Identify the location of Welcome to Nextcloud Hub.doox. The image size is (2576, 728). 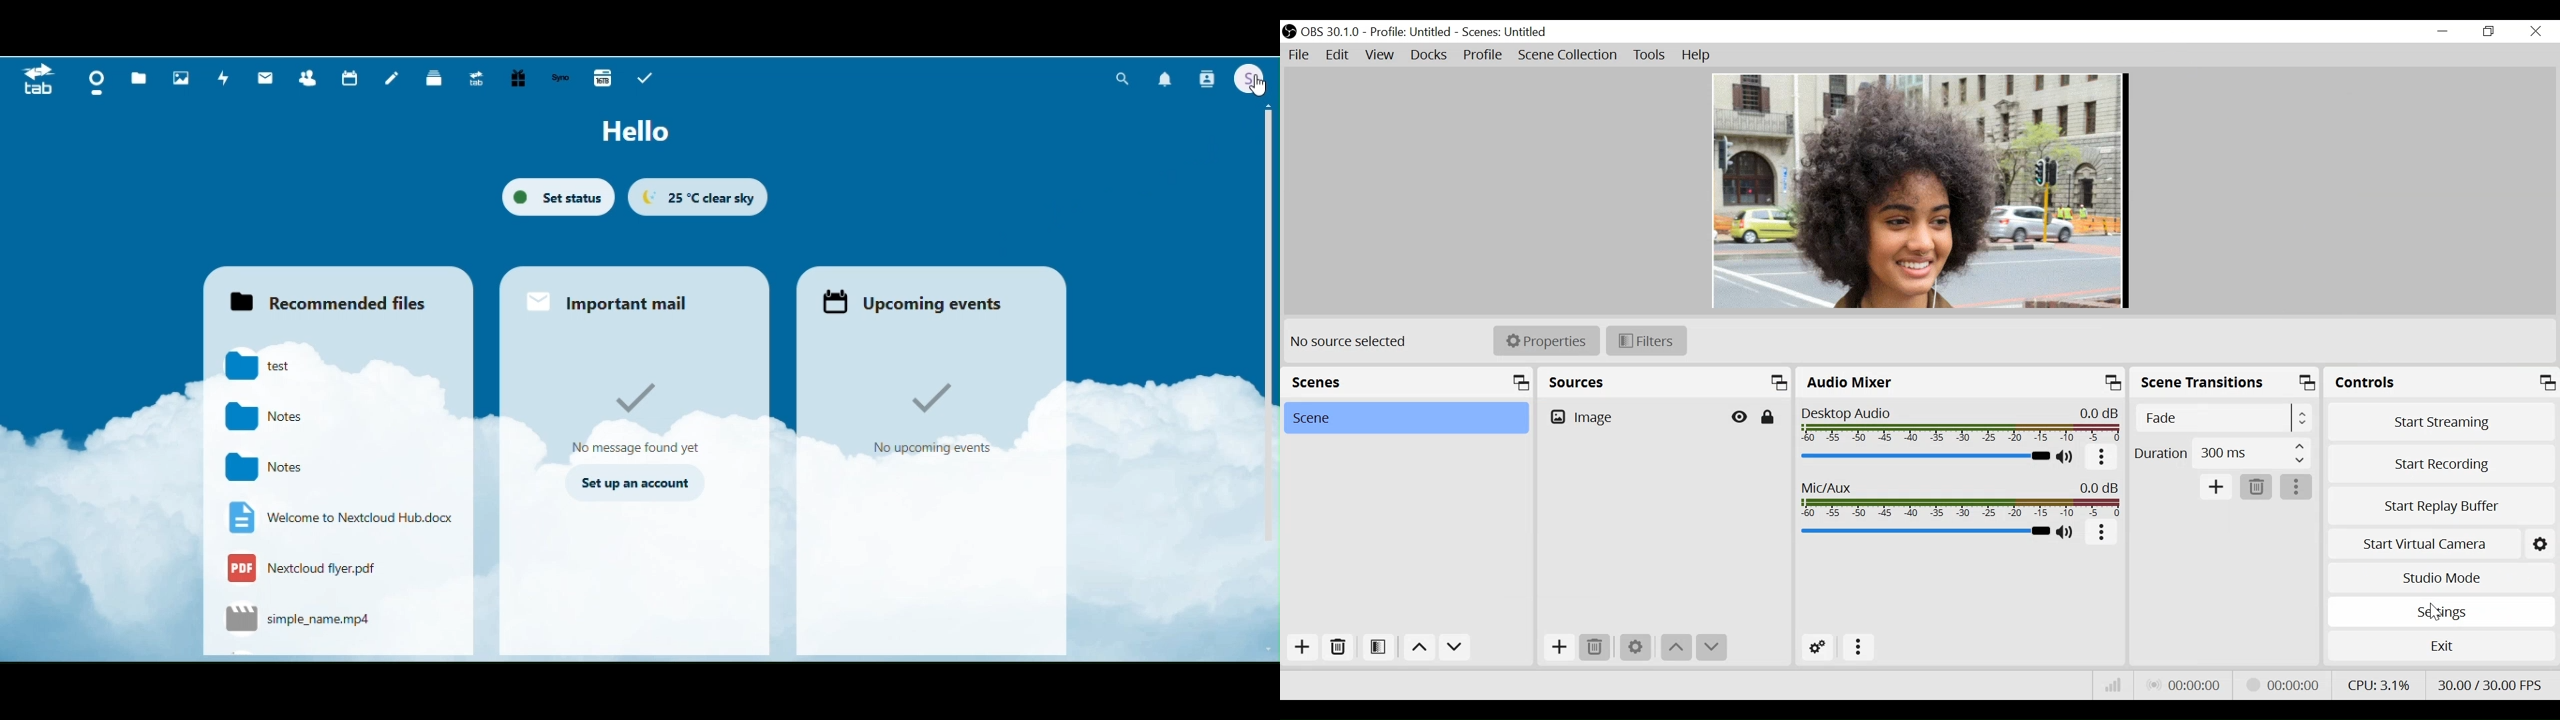
(338, 518).